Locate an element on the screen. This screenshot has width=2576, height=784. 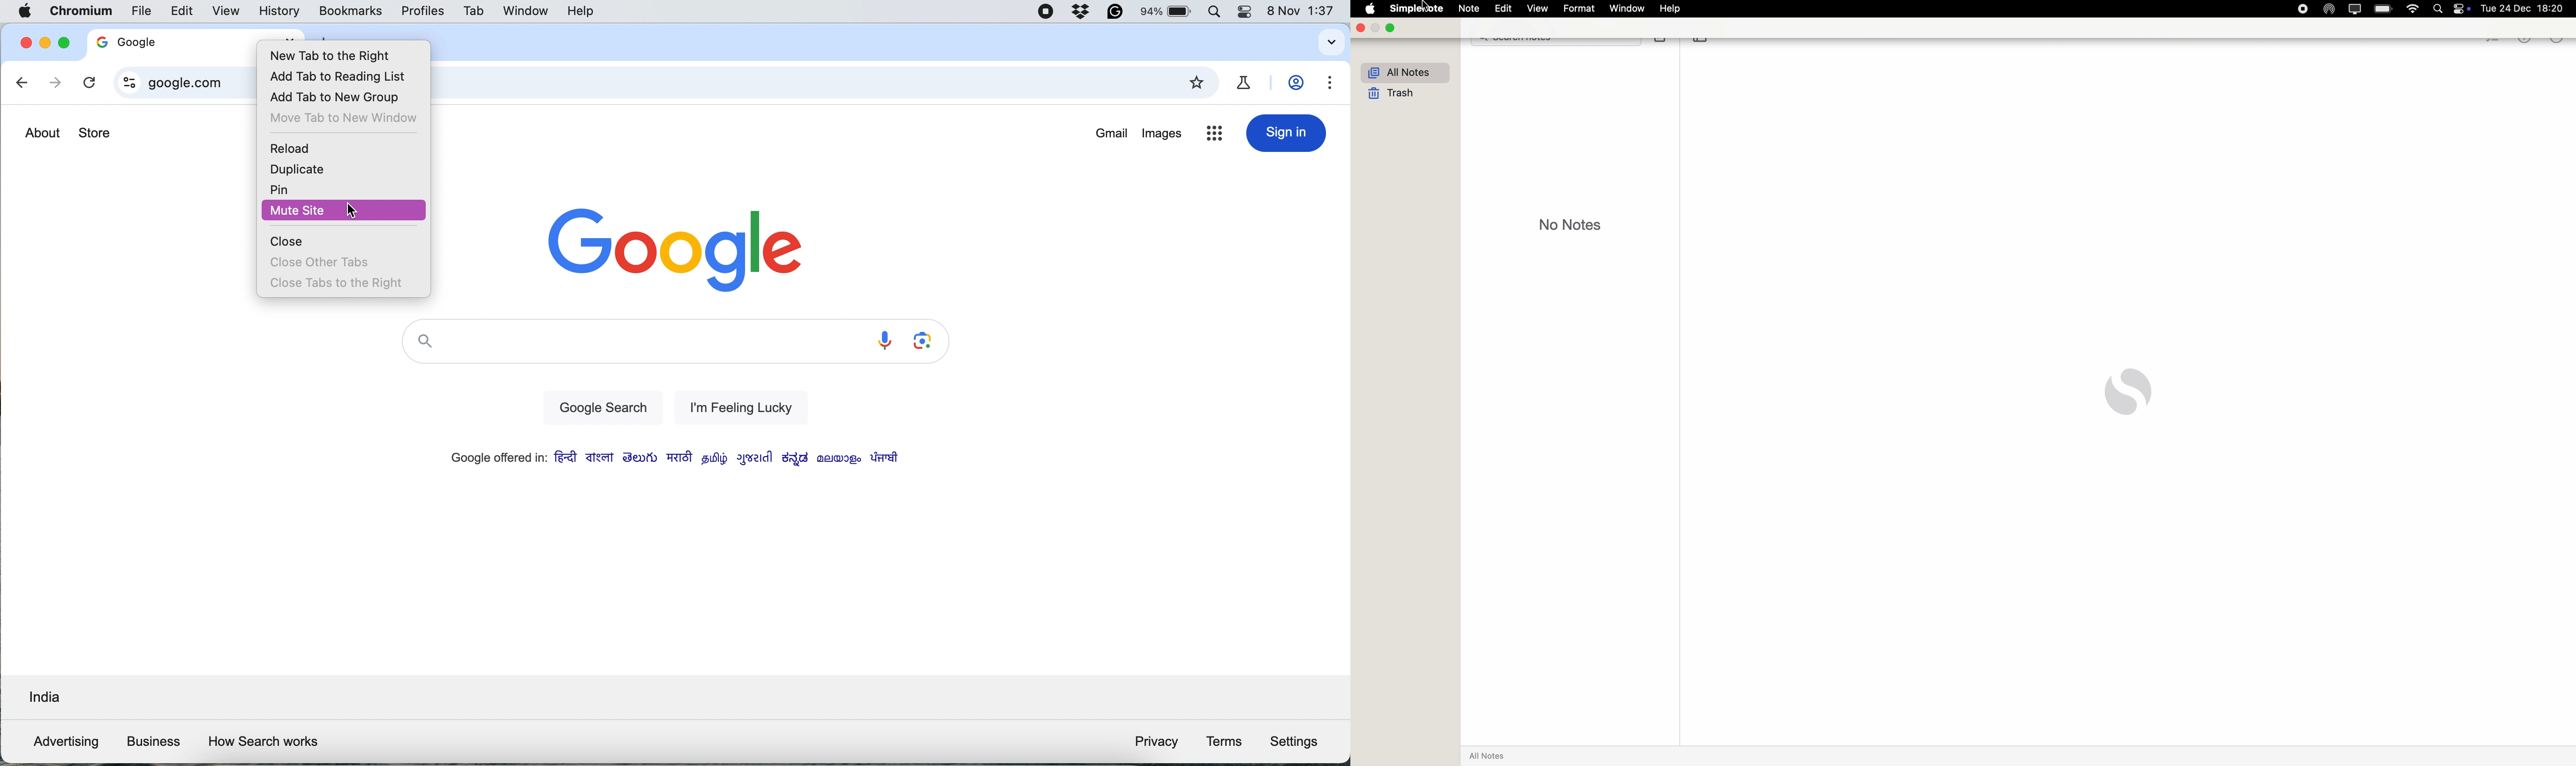
new tab to the right is located at coordinates (345, 55).